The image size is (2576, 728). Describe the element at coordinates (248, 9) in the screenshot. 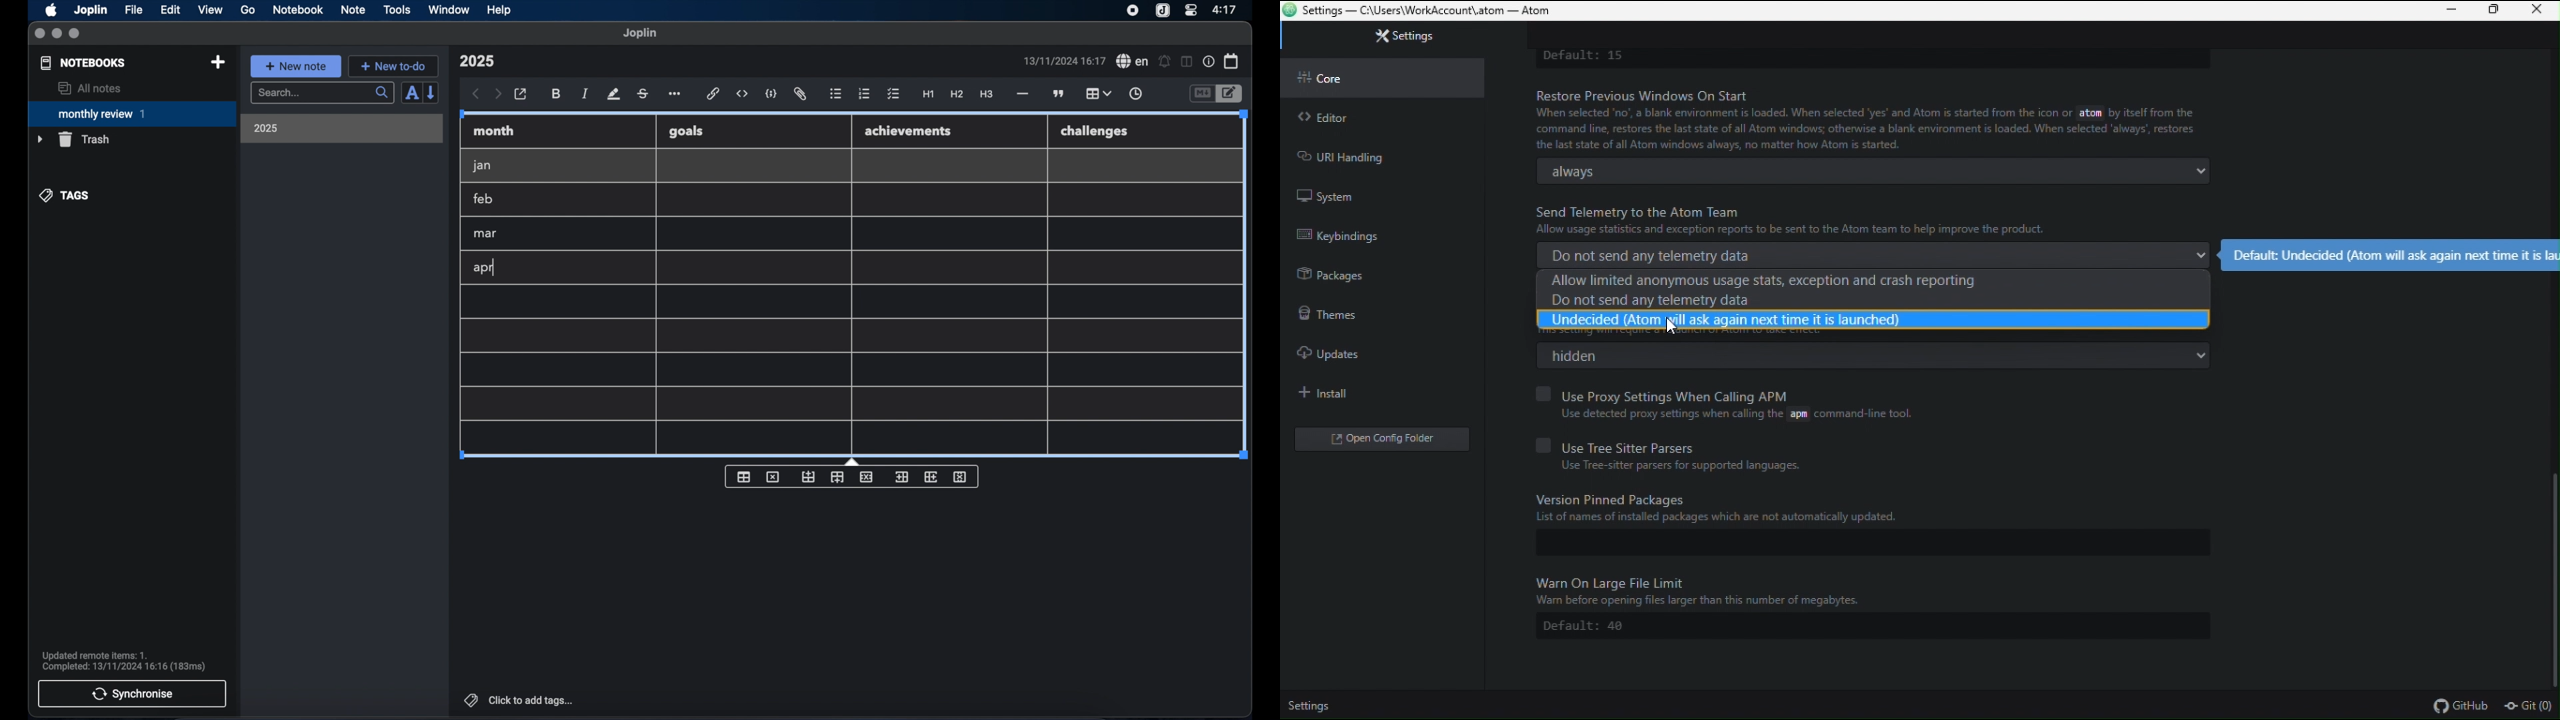

I see `go` at that location.